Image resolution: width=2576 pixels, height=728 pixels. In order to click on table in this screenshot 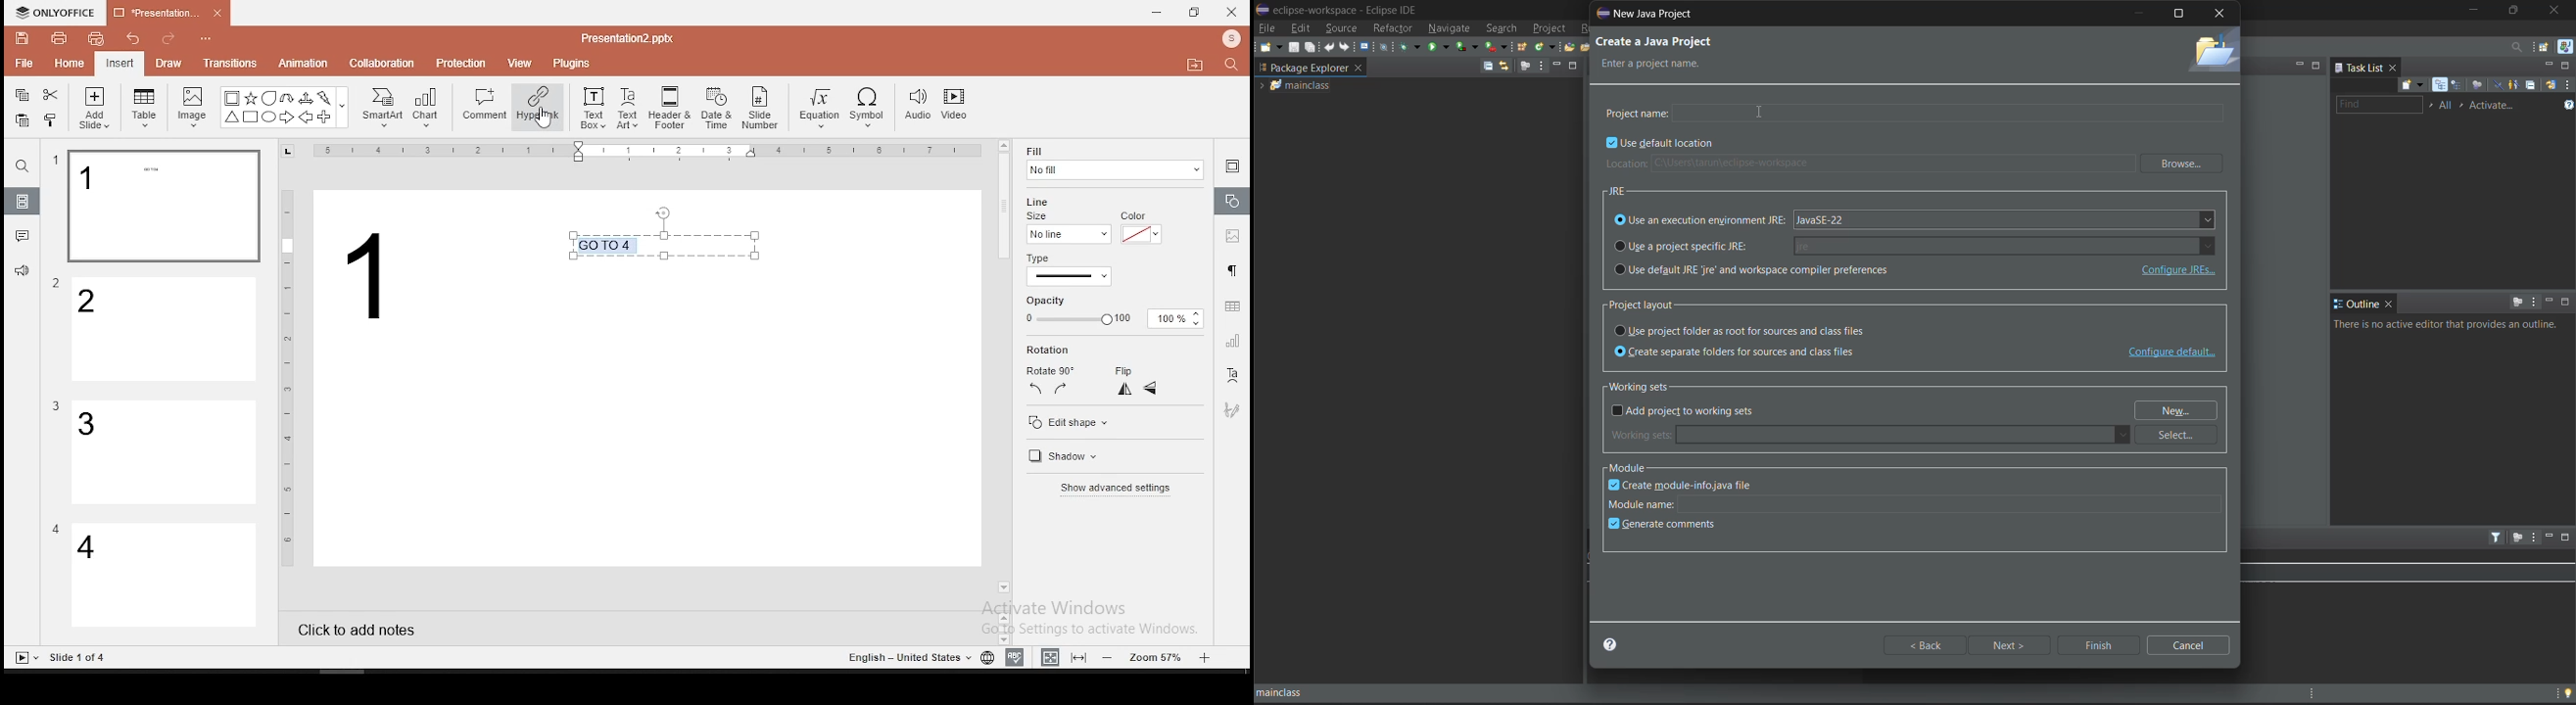, I will do `click(145, 108)`.